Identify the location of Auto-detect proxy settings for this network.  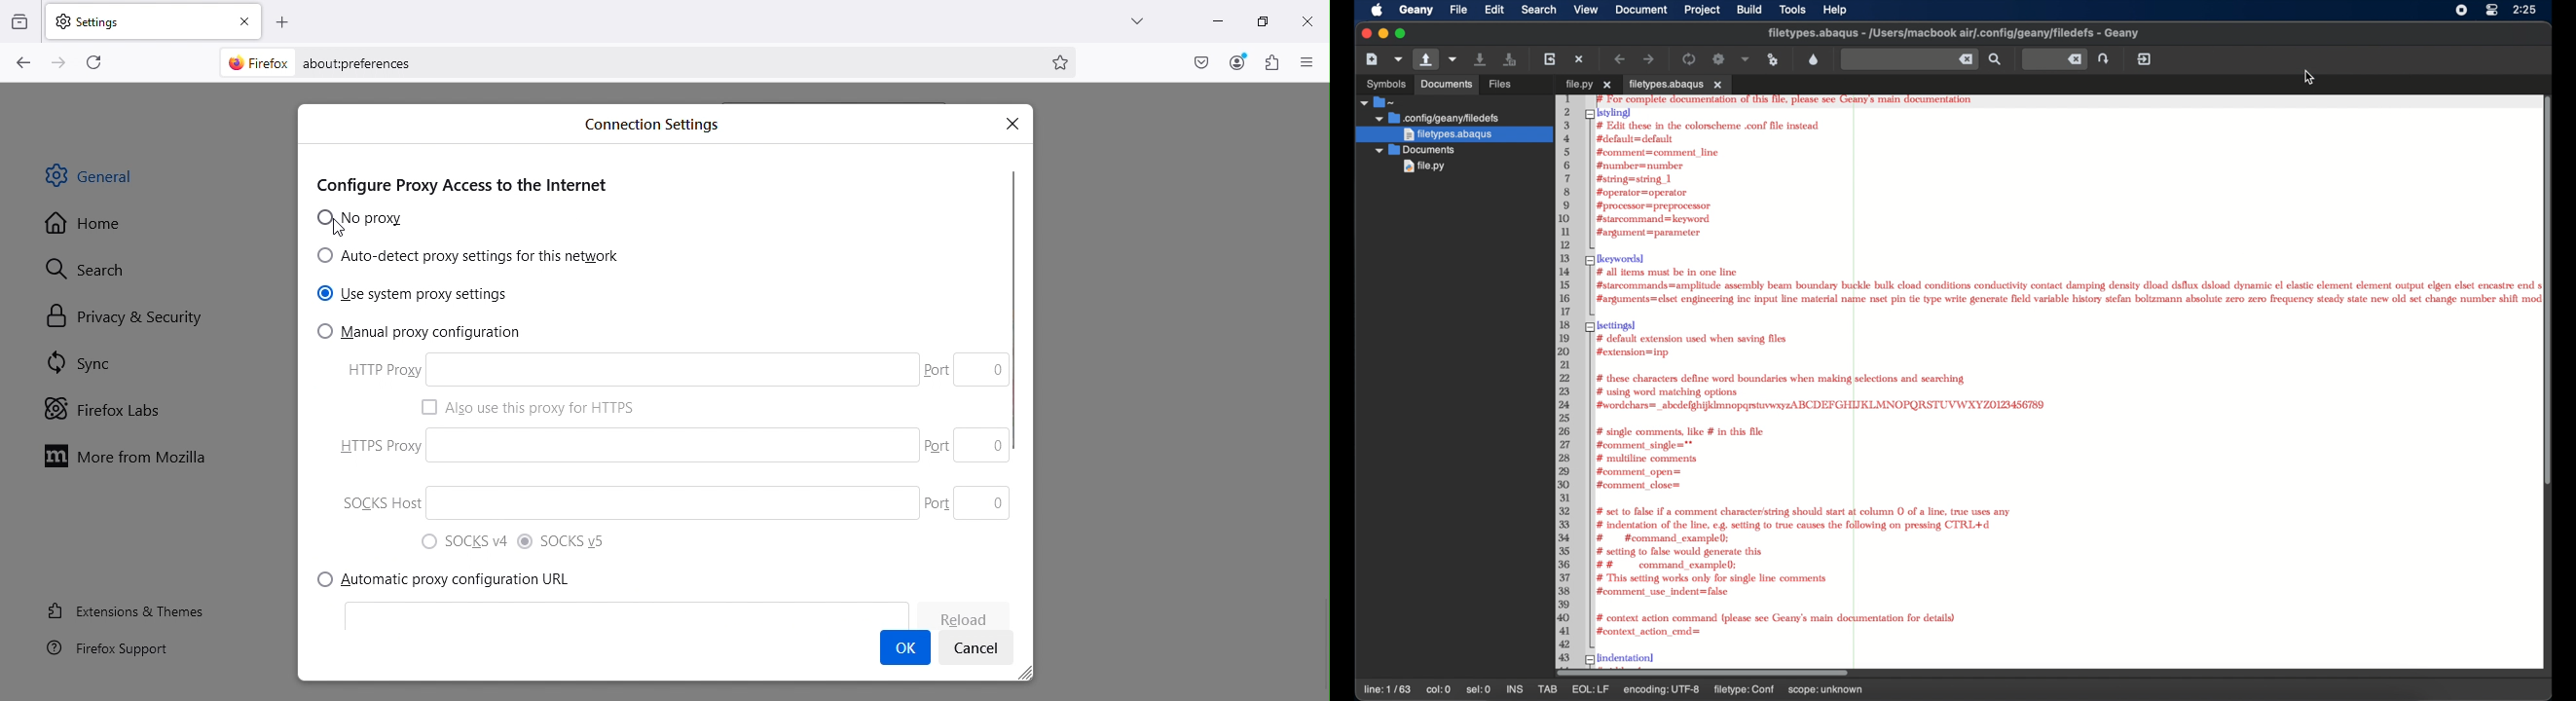
(471, 258).